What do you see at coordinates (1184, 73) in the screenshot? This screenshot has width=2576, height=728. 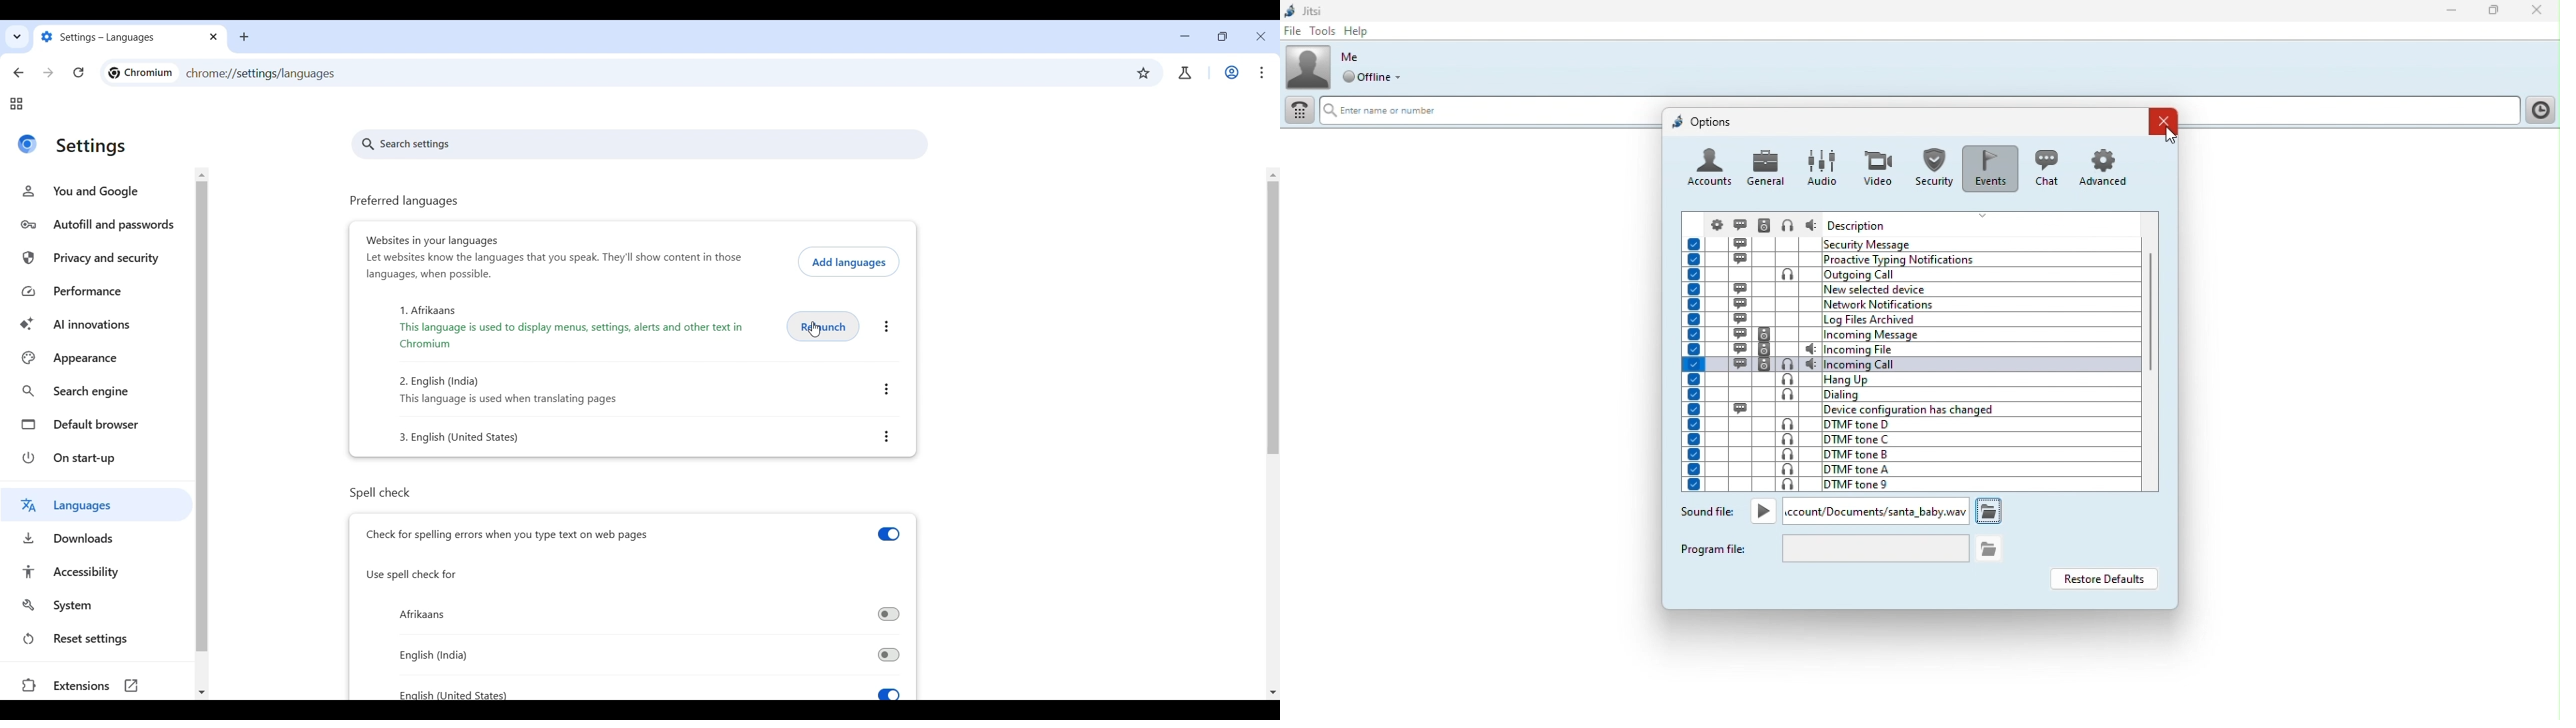 I see `account/user profile` at bounding box center [1184, 73].